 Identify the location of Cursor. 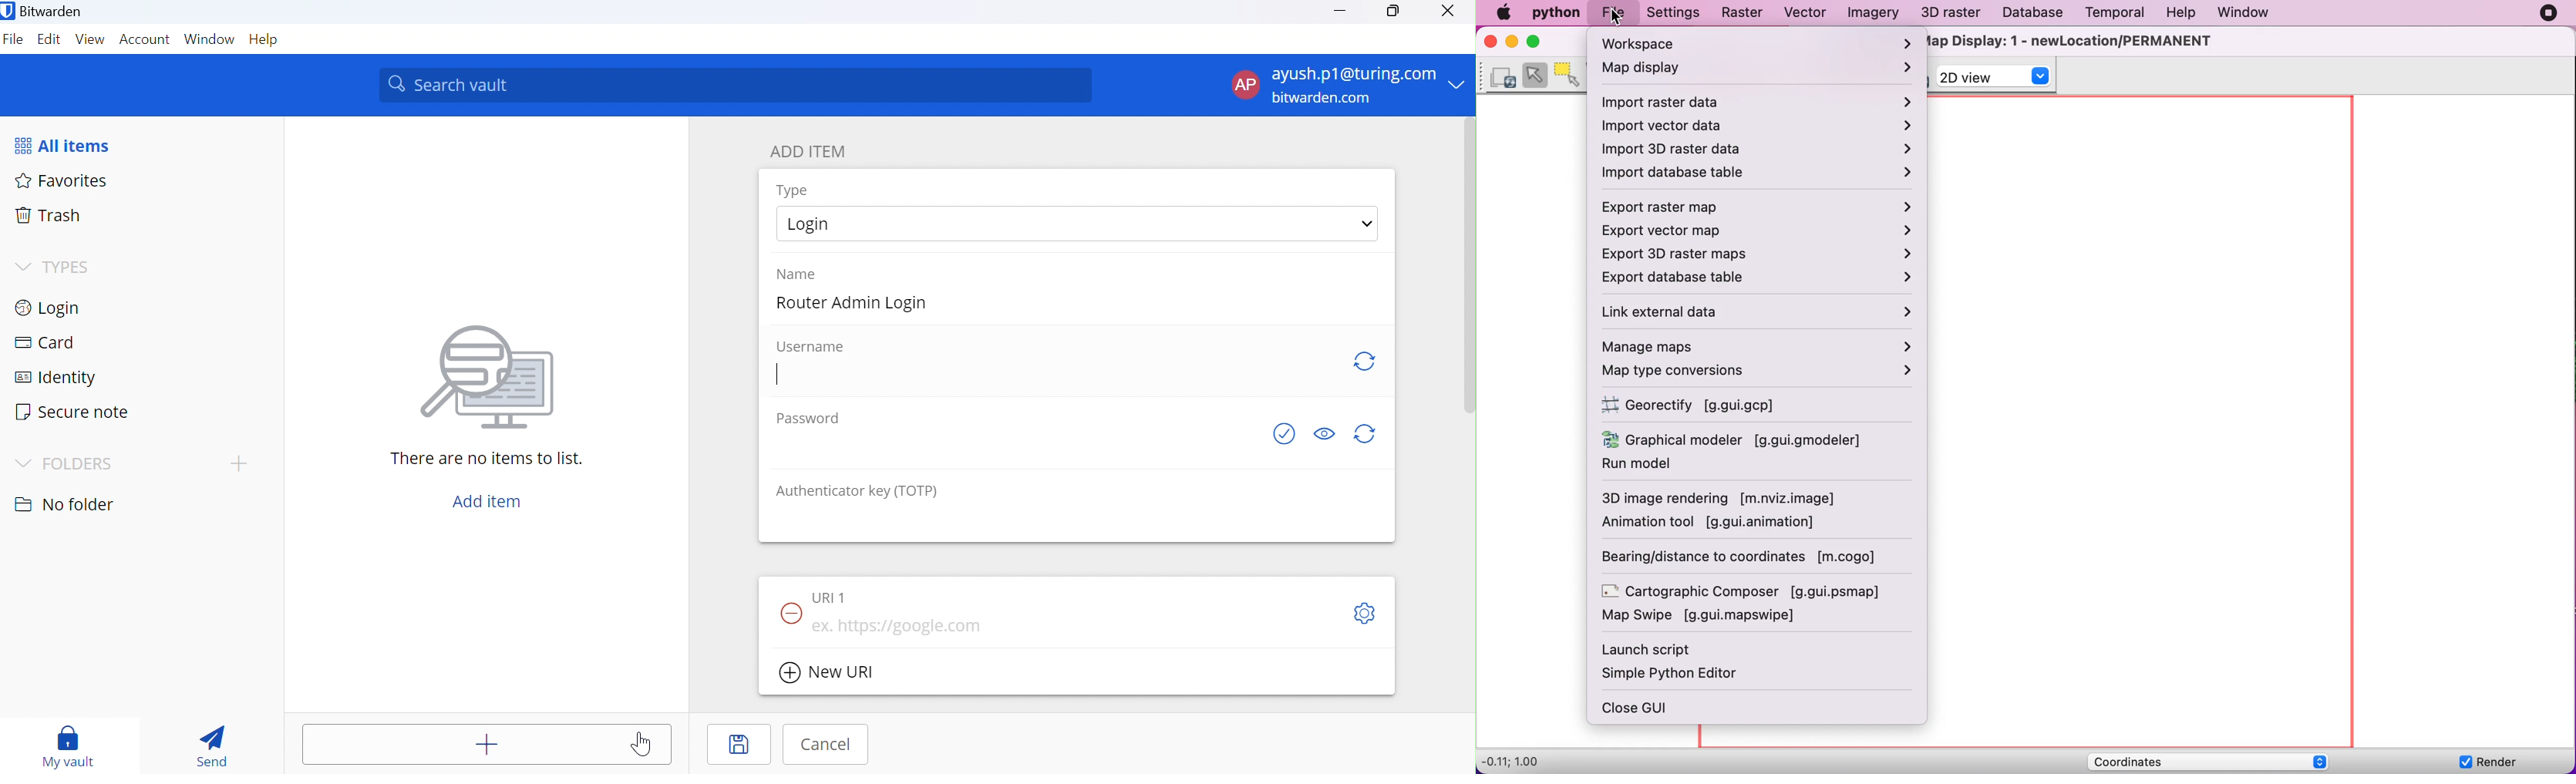
(642, 744).